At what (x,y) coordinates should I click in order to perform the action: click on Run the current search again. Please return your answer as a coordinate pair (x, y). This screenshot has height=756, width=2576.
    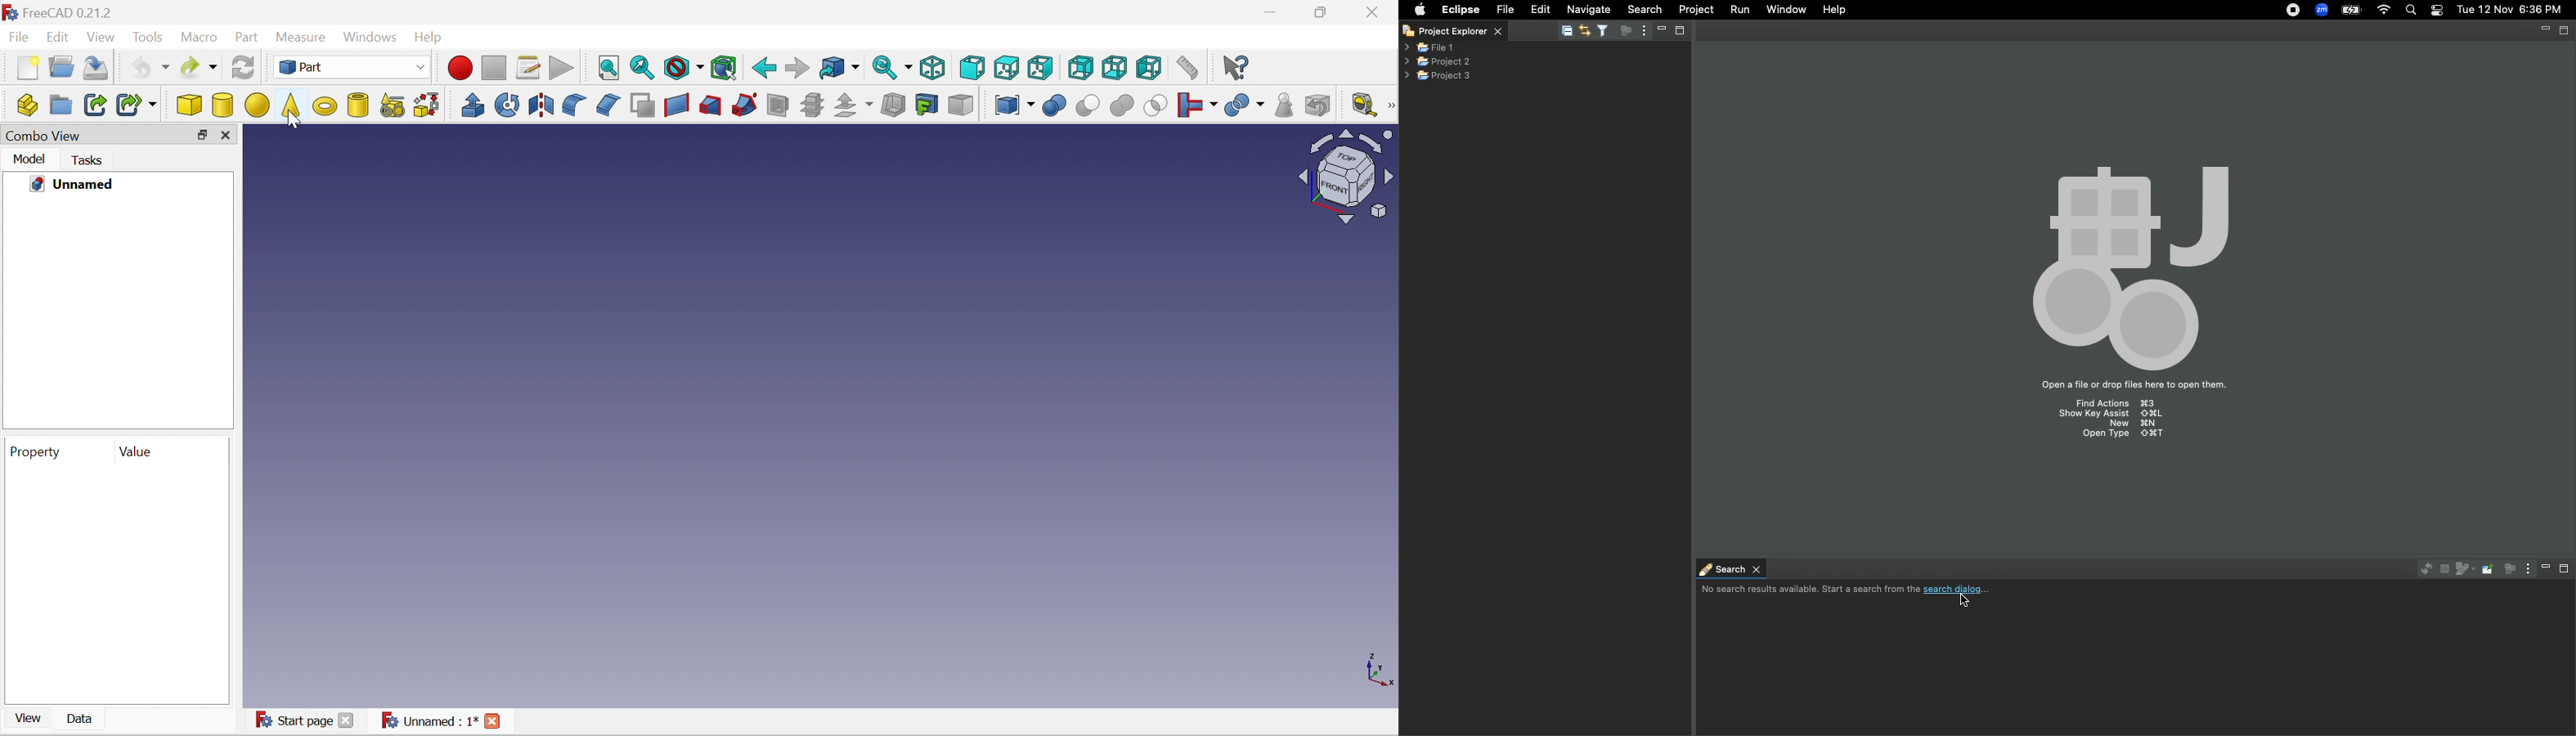
    Looking at the image, I should click on (2422, 568).